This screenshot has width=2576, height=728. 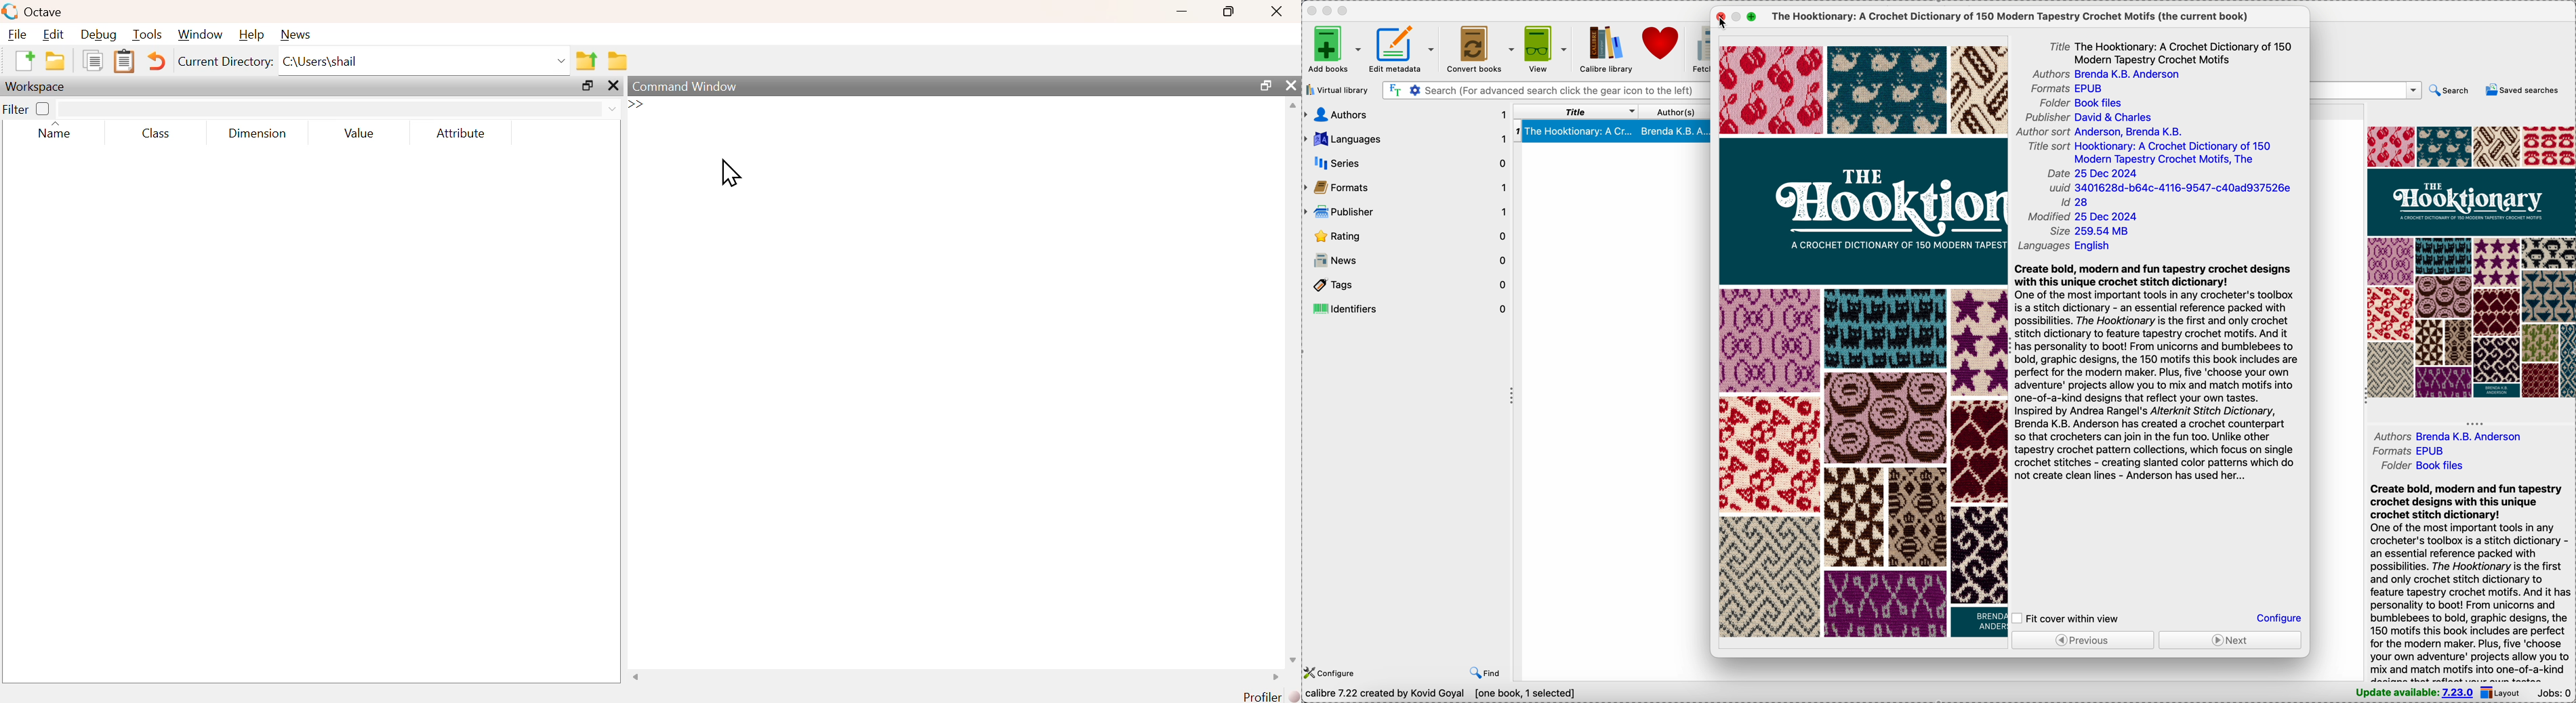 I want to click on click on close popup, so click(x=1722, y=18).